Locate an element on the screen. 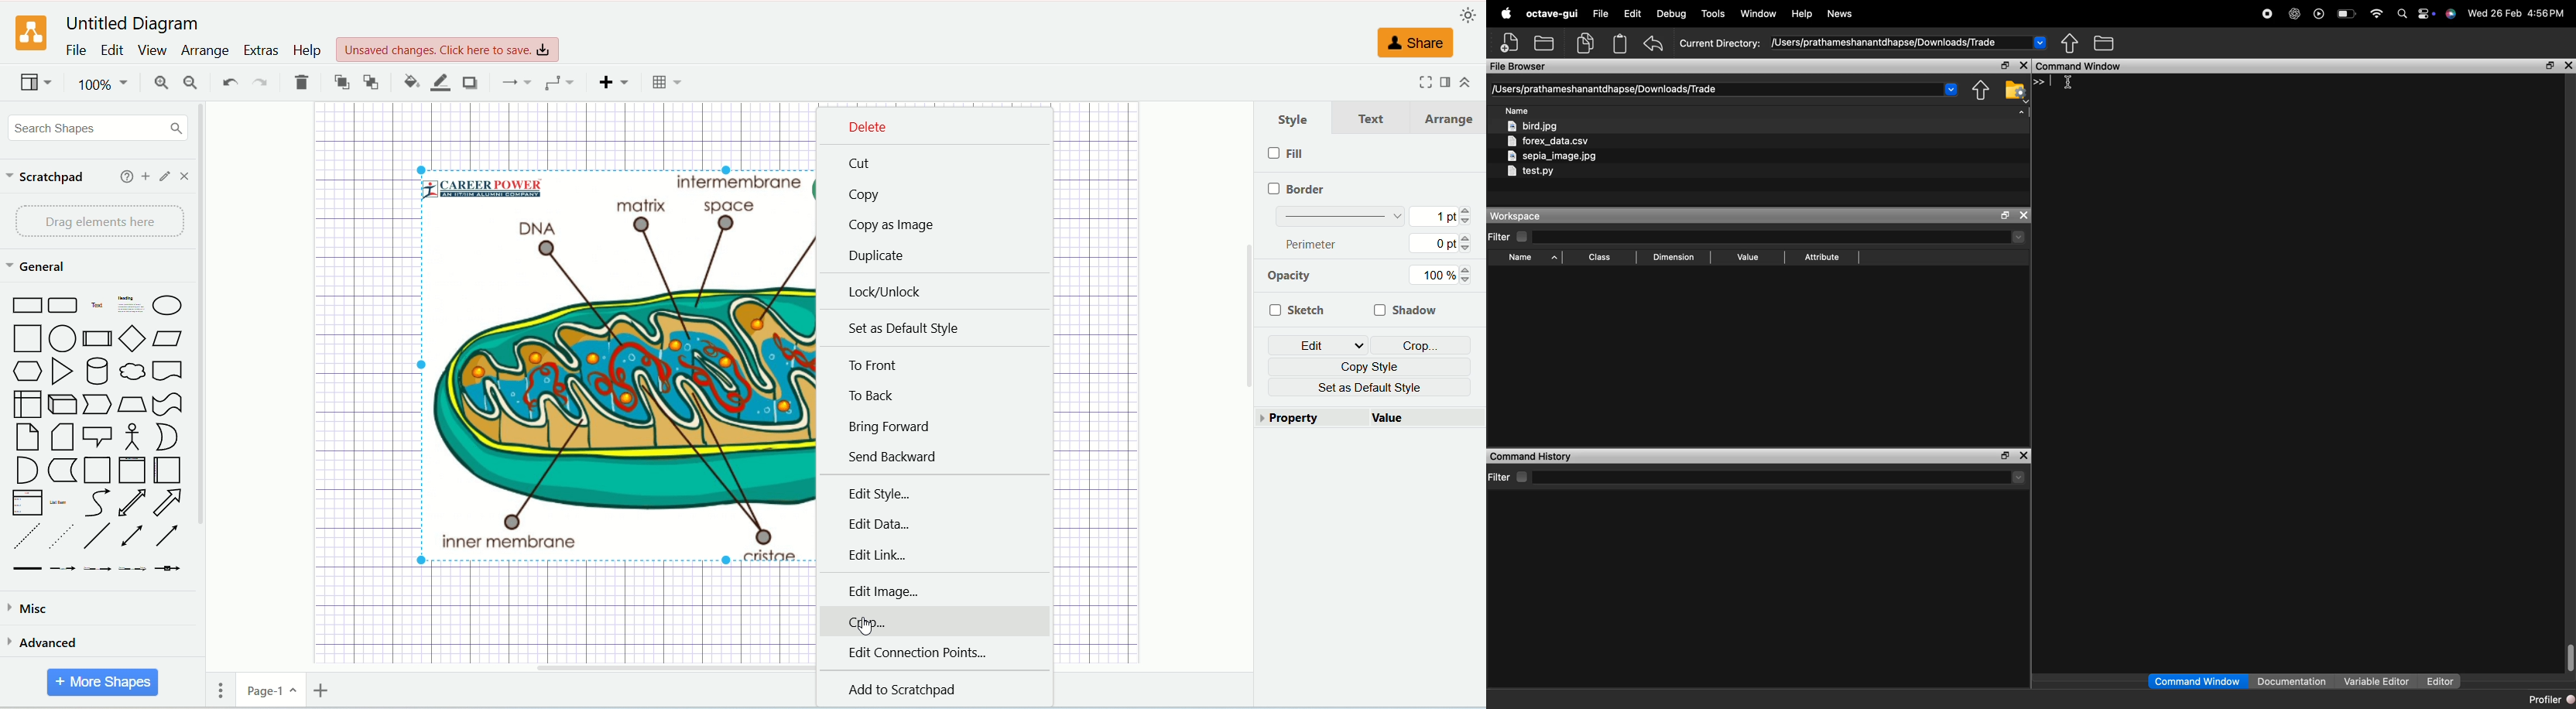 The image size is (2576, 728). copy is located at coordinates (874, 197).